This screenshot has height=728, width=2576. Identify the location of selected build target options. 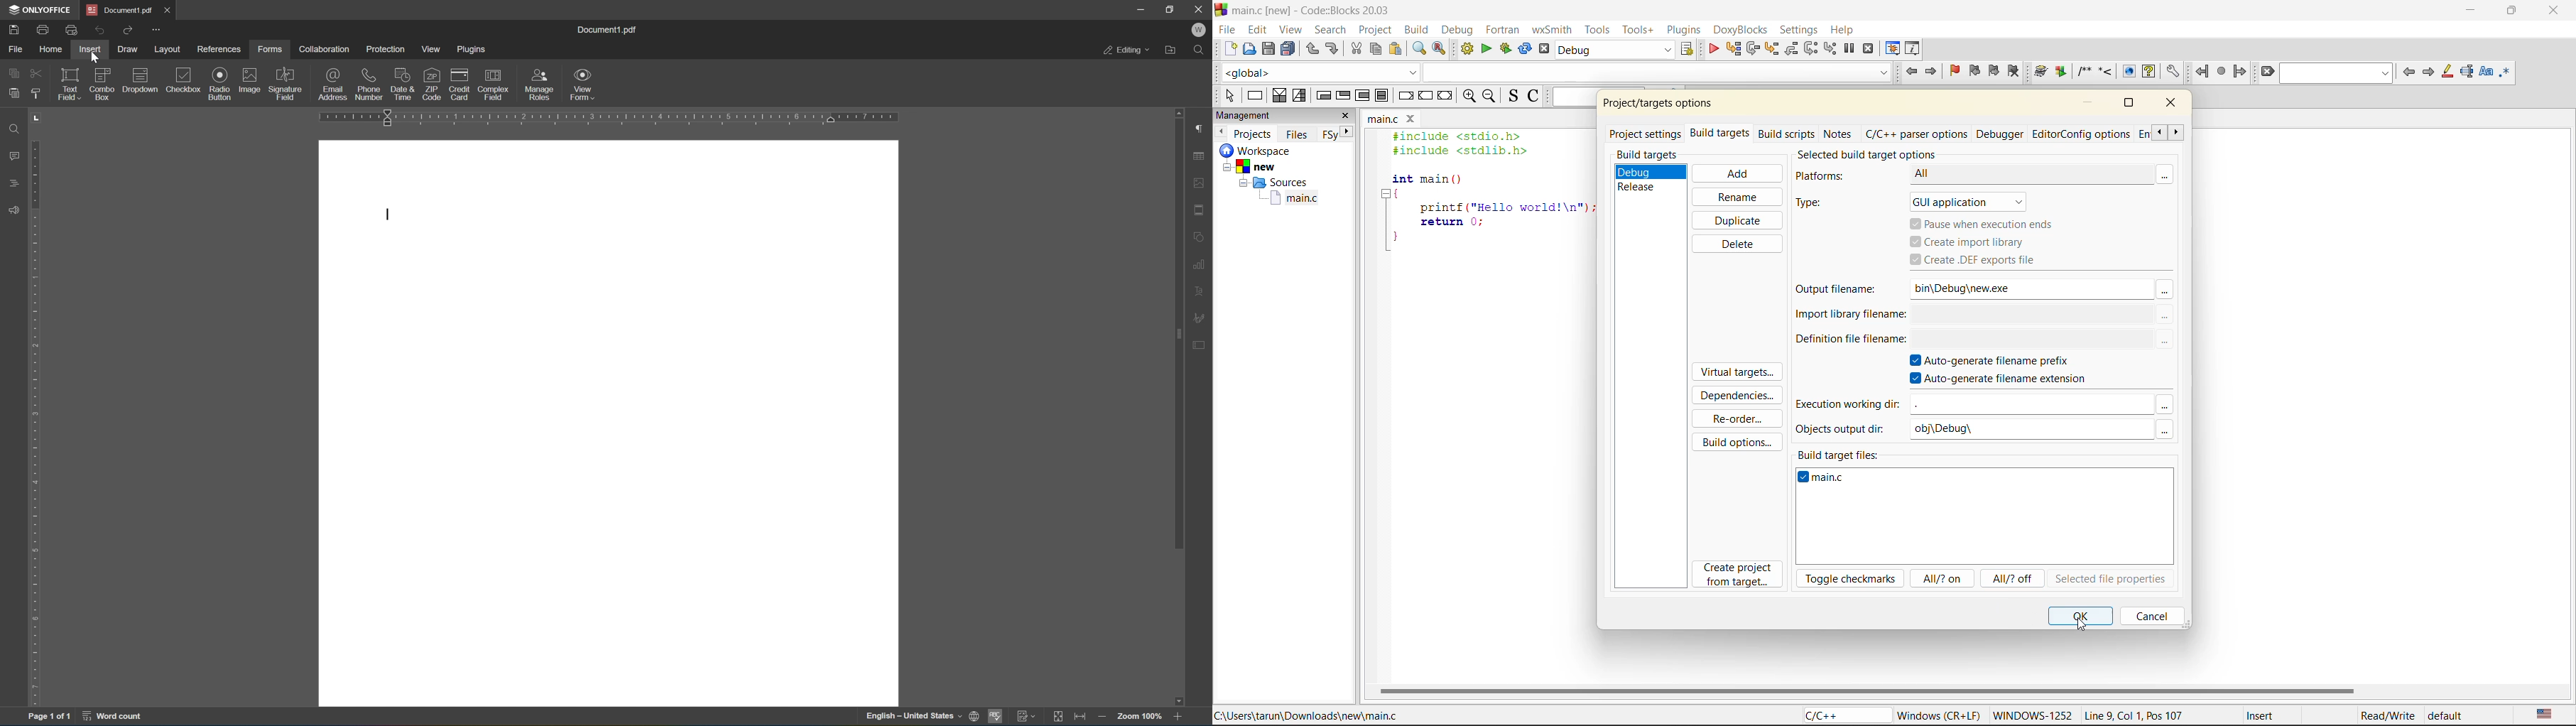
(1870, 153).